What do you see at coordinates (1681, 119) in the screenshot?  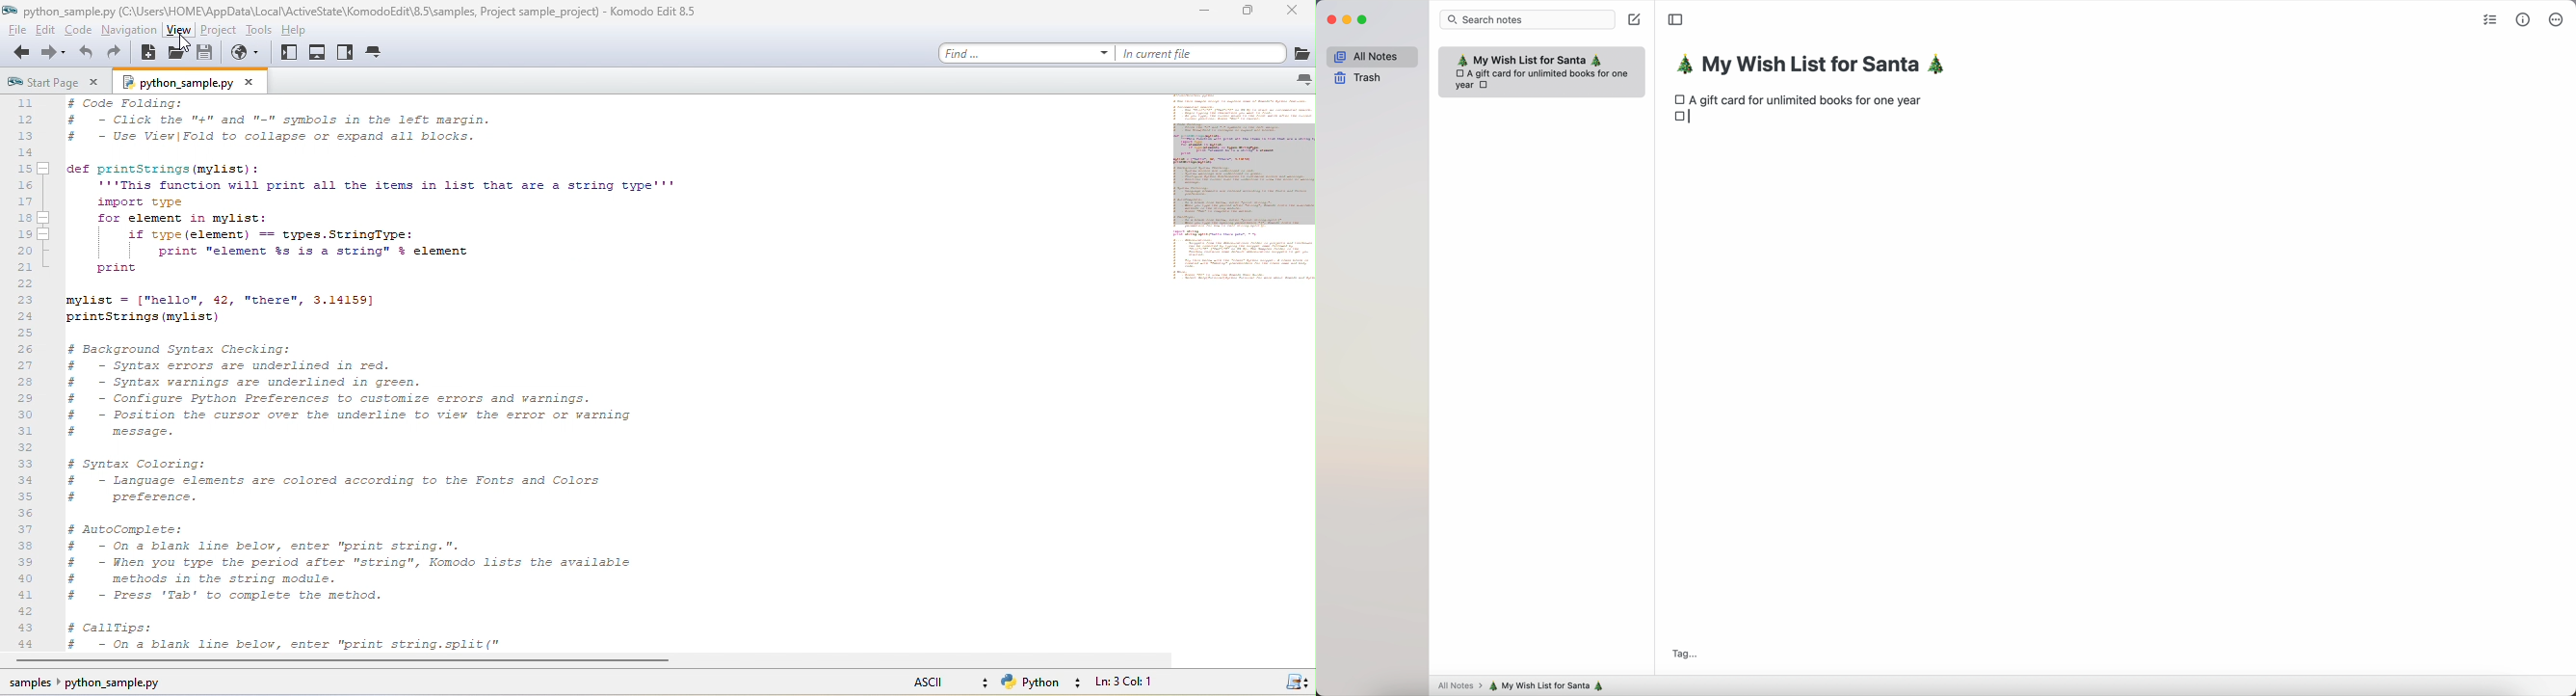 I see `checkbox` at bounding box center [1681, 119].